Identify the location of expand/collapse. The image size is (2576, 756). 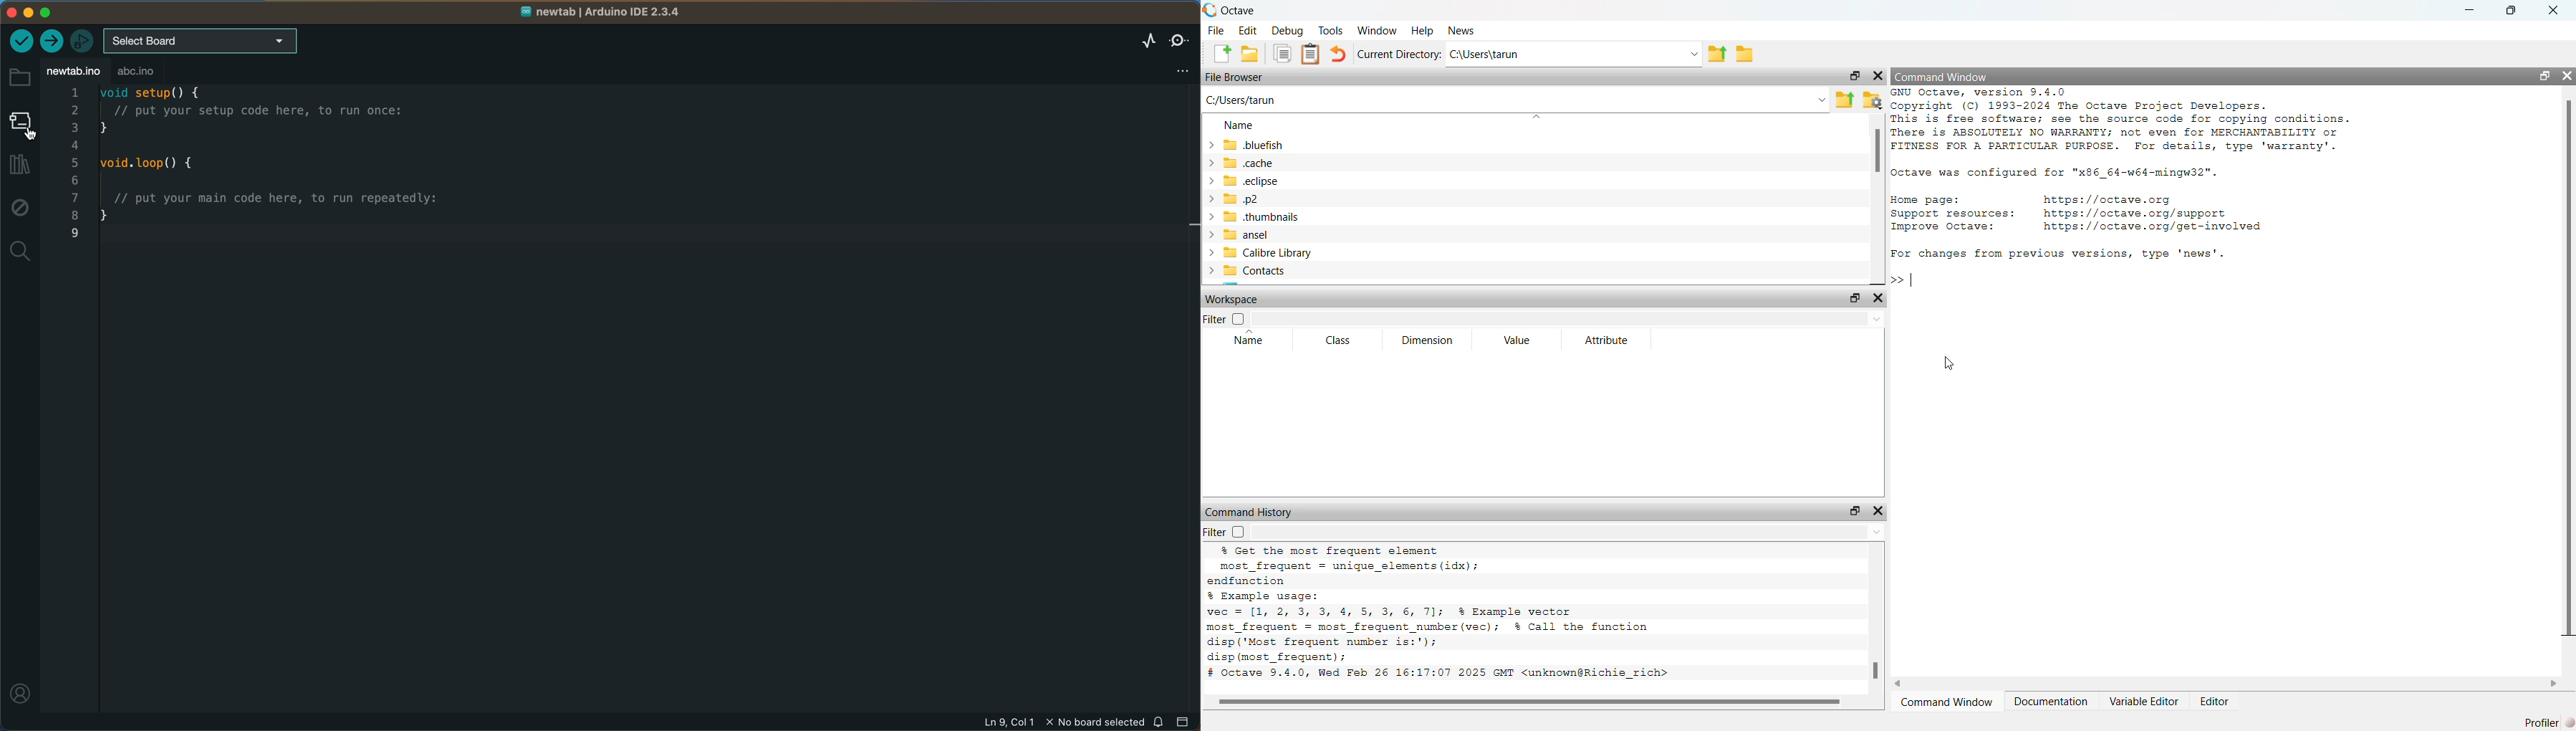
(1211, 252).